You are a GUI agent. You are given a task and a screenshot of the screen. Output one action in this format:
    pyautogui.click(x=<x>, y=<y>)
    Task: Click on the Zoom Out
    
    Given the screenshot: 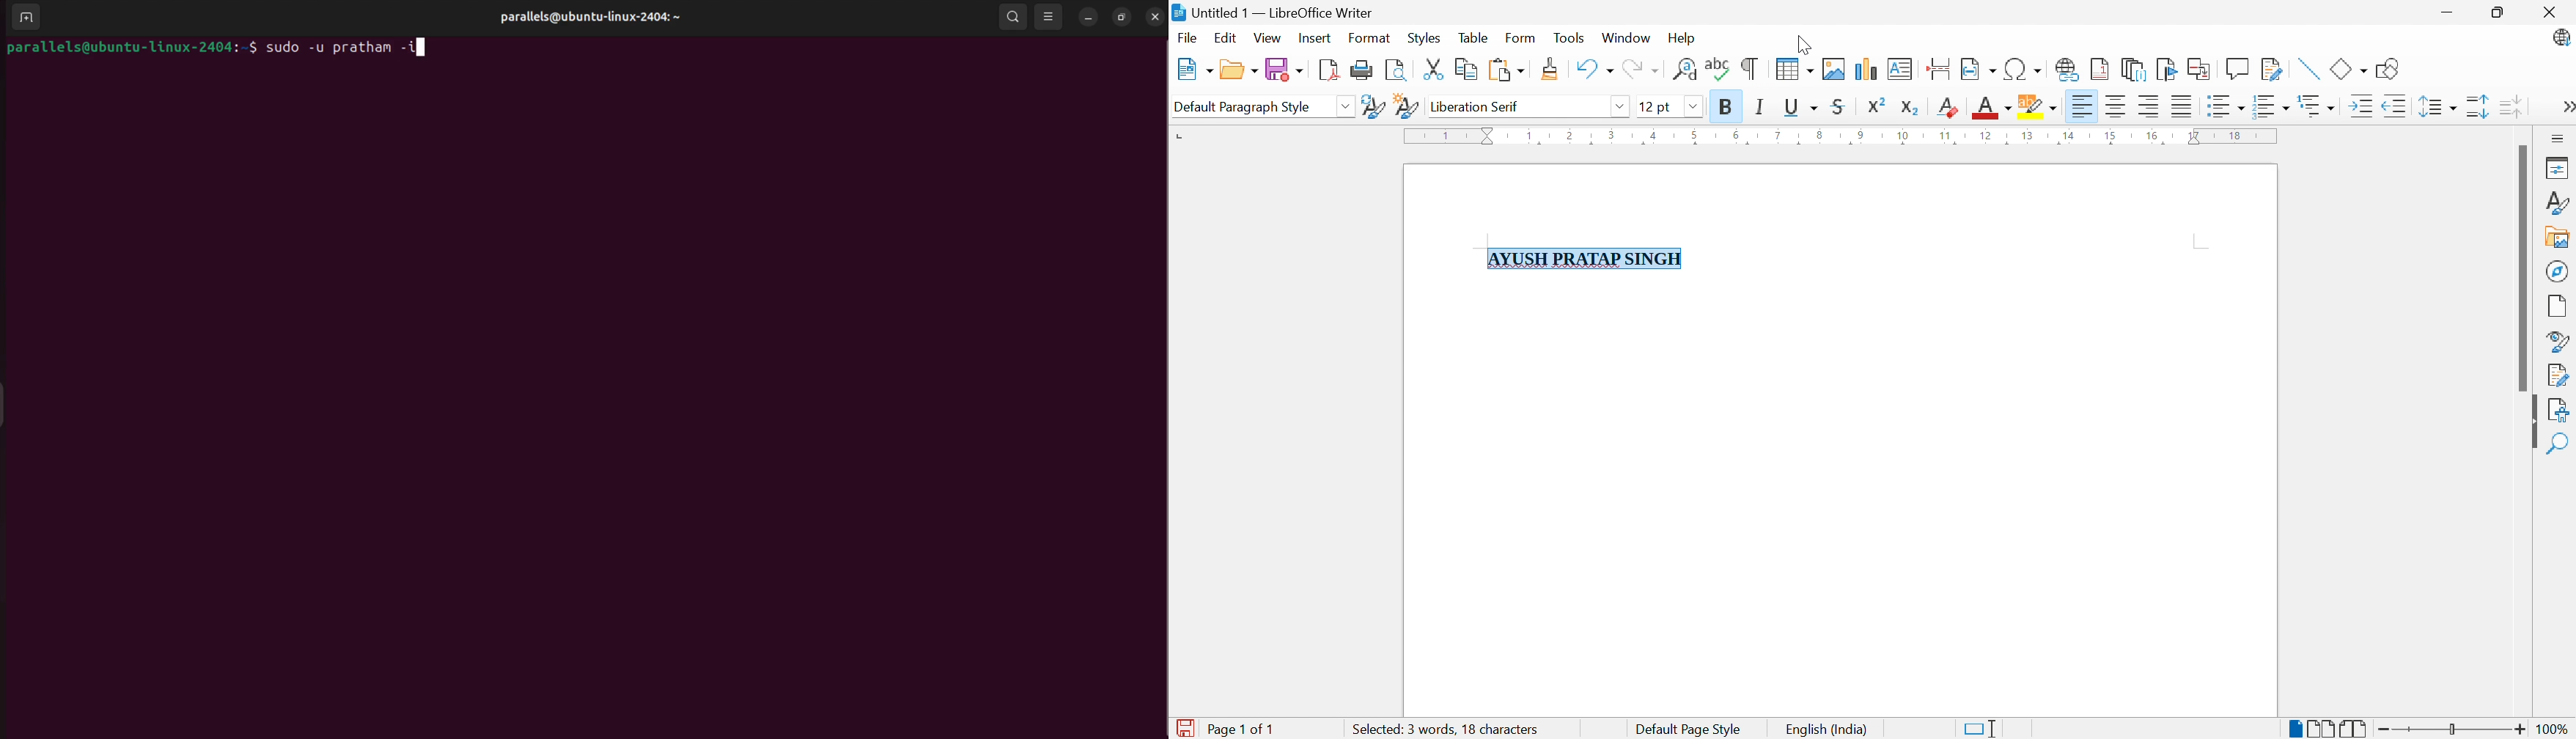 What is the action you would take?
    pyautogui.click(x=2385, y=728)
    